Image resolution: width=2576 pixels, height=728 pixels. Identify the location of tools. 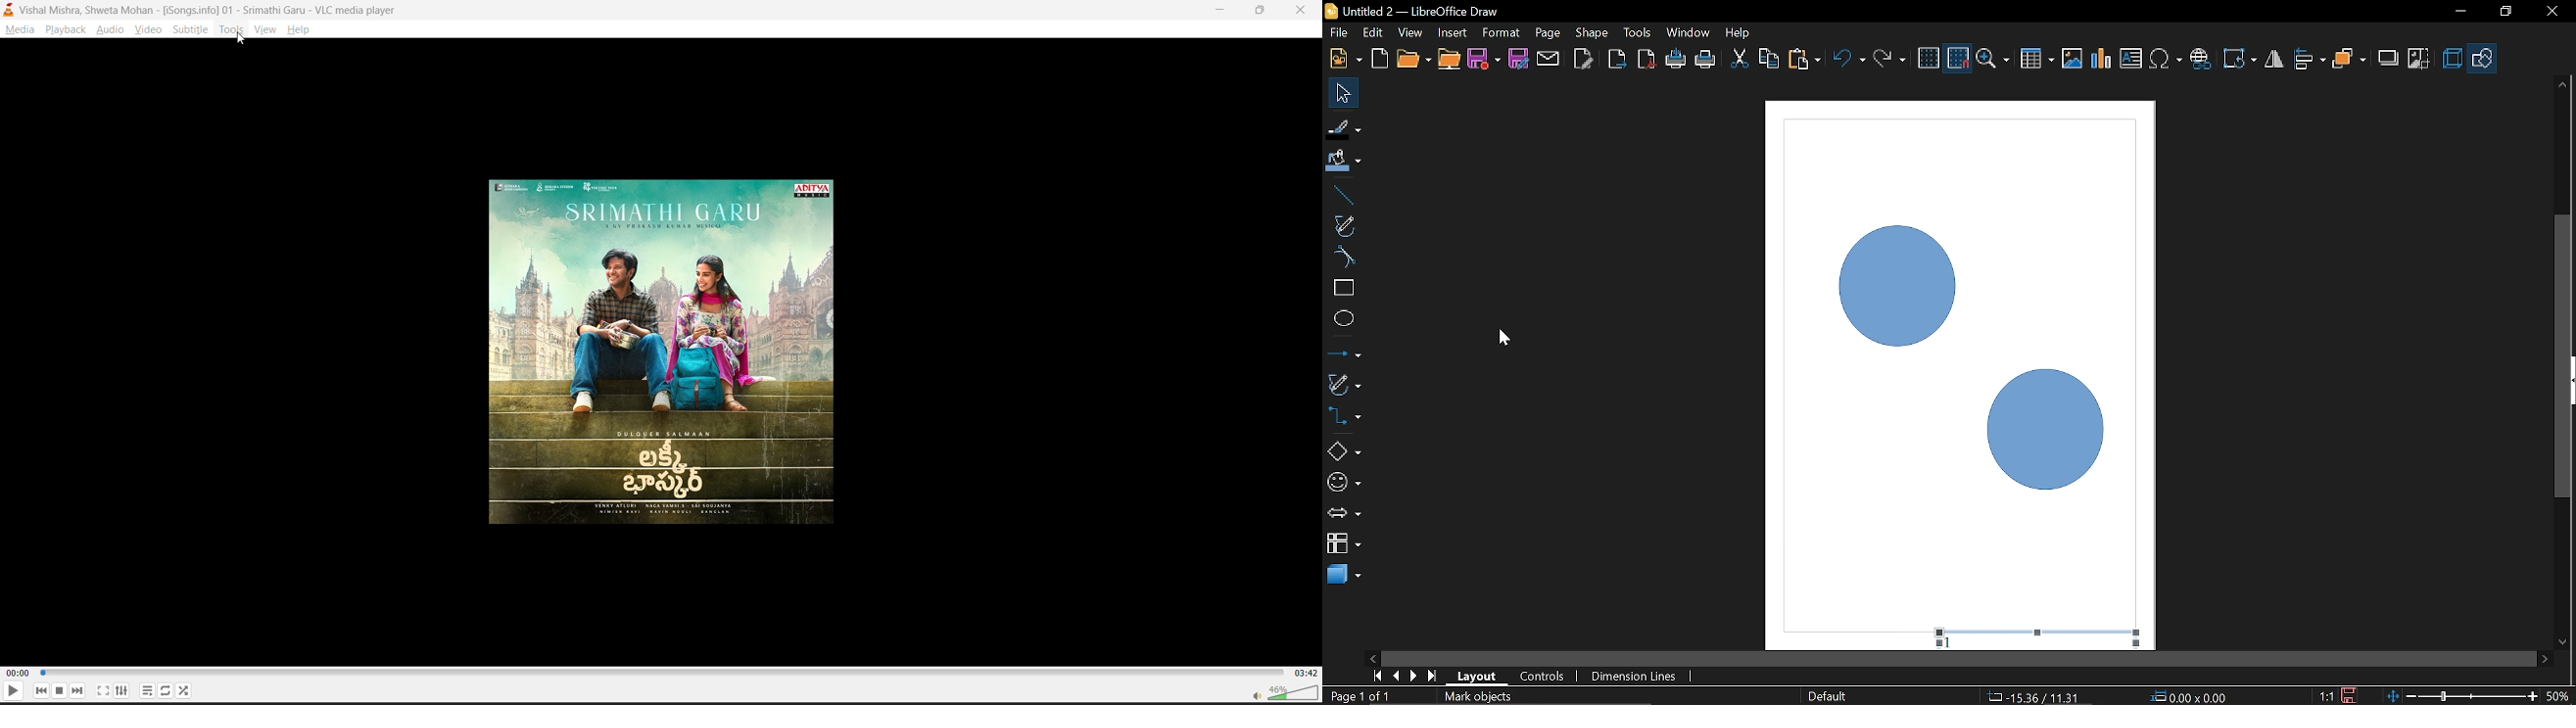
(228, 30).